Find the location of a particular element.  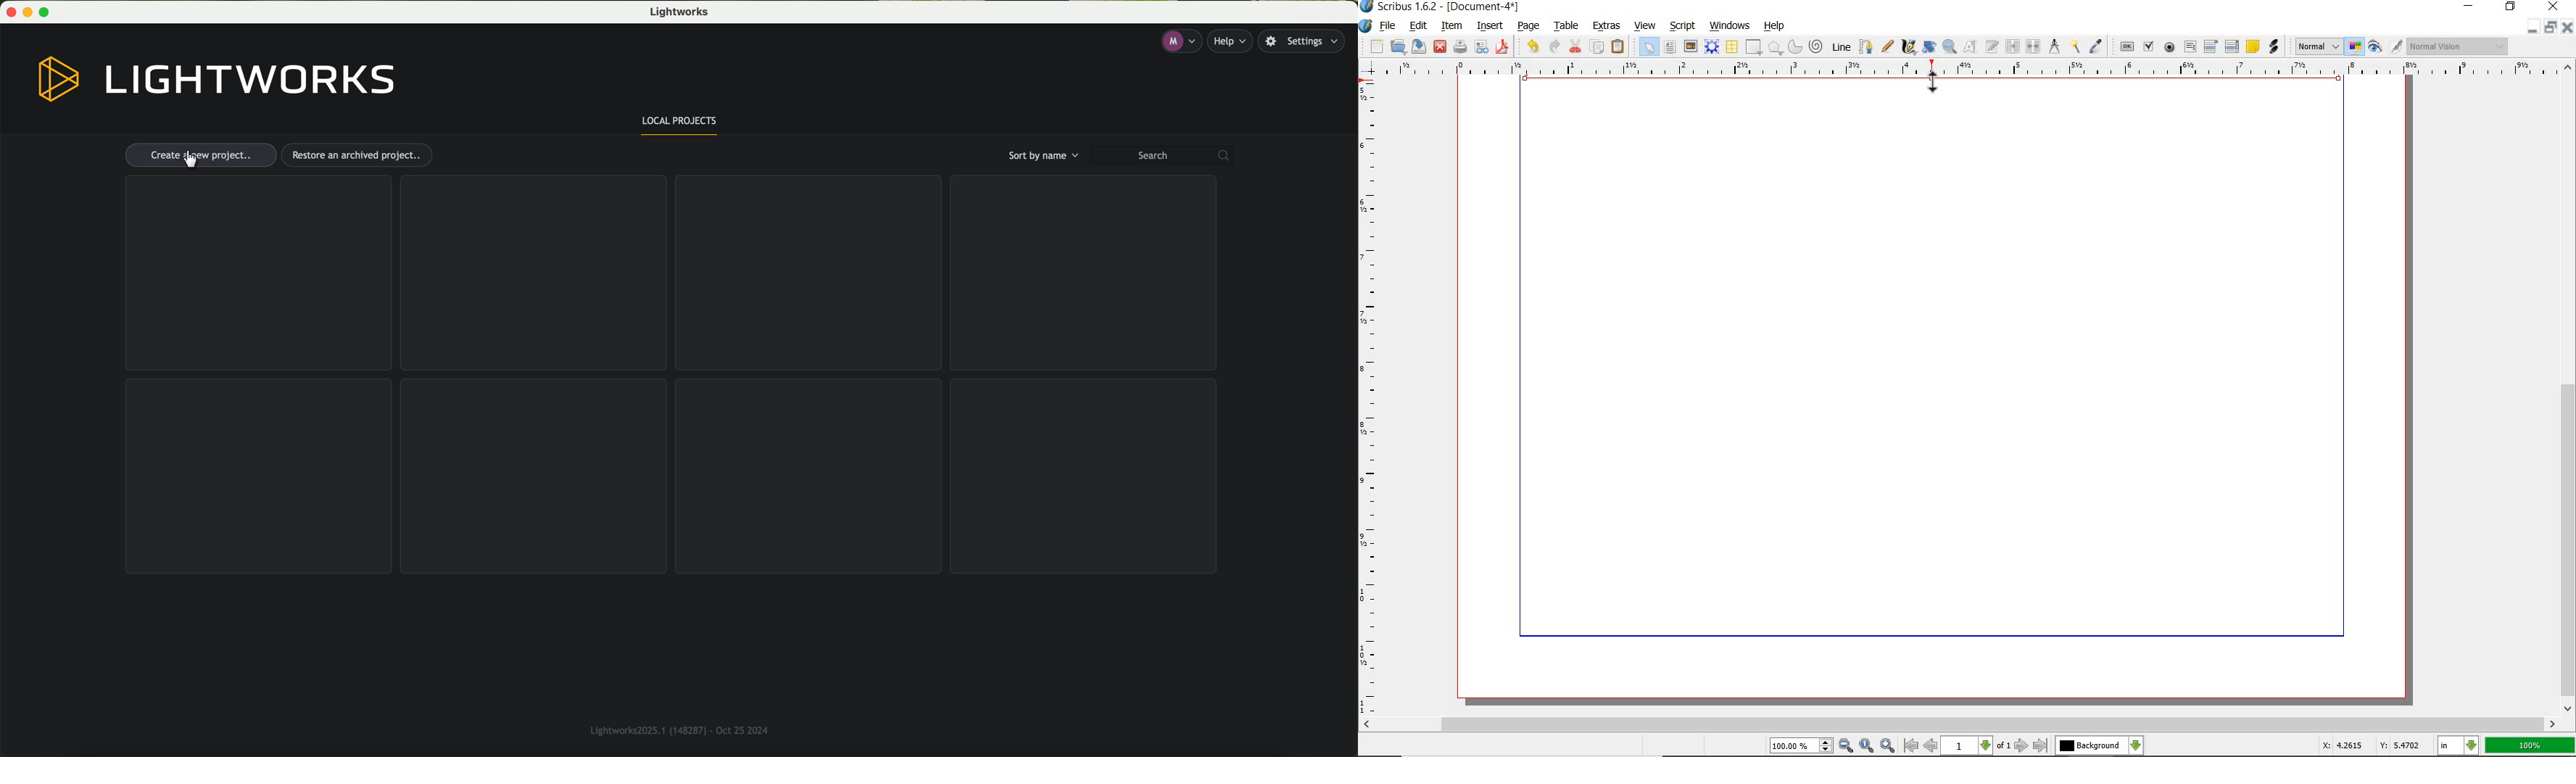

close is located at coordinates (1440, 47).